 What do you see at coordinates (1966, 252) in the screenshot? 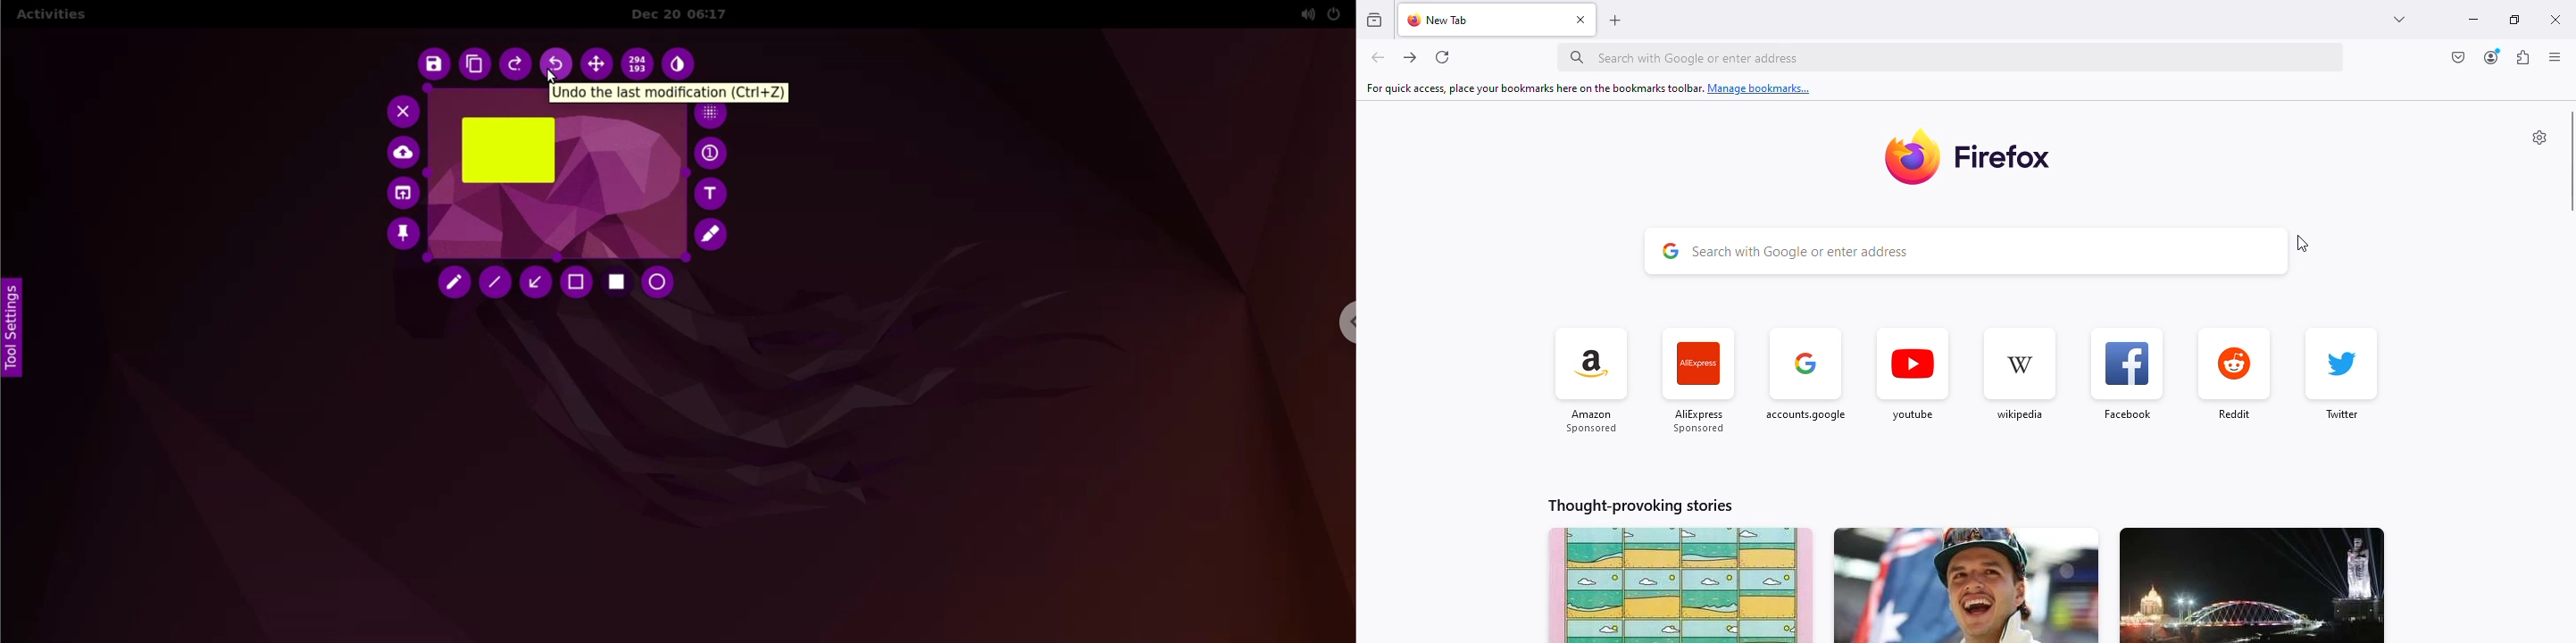
I see `search` at bounding box center [1966, 252].